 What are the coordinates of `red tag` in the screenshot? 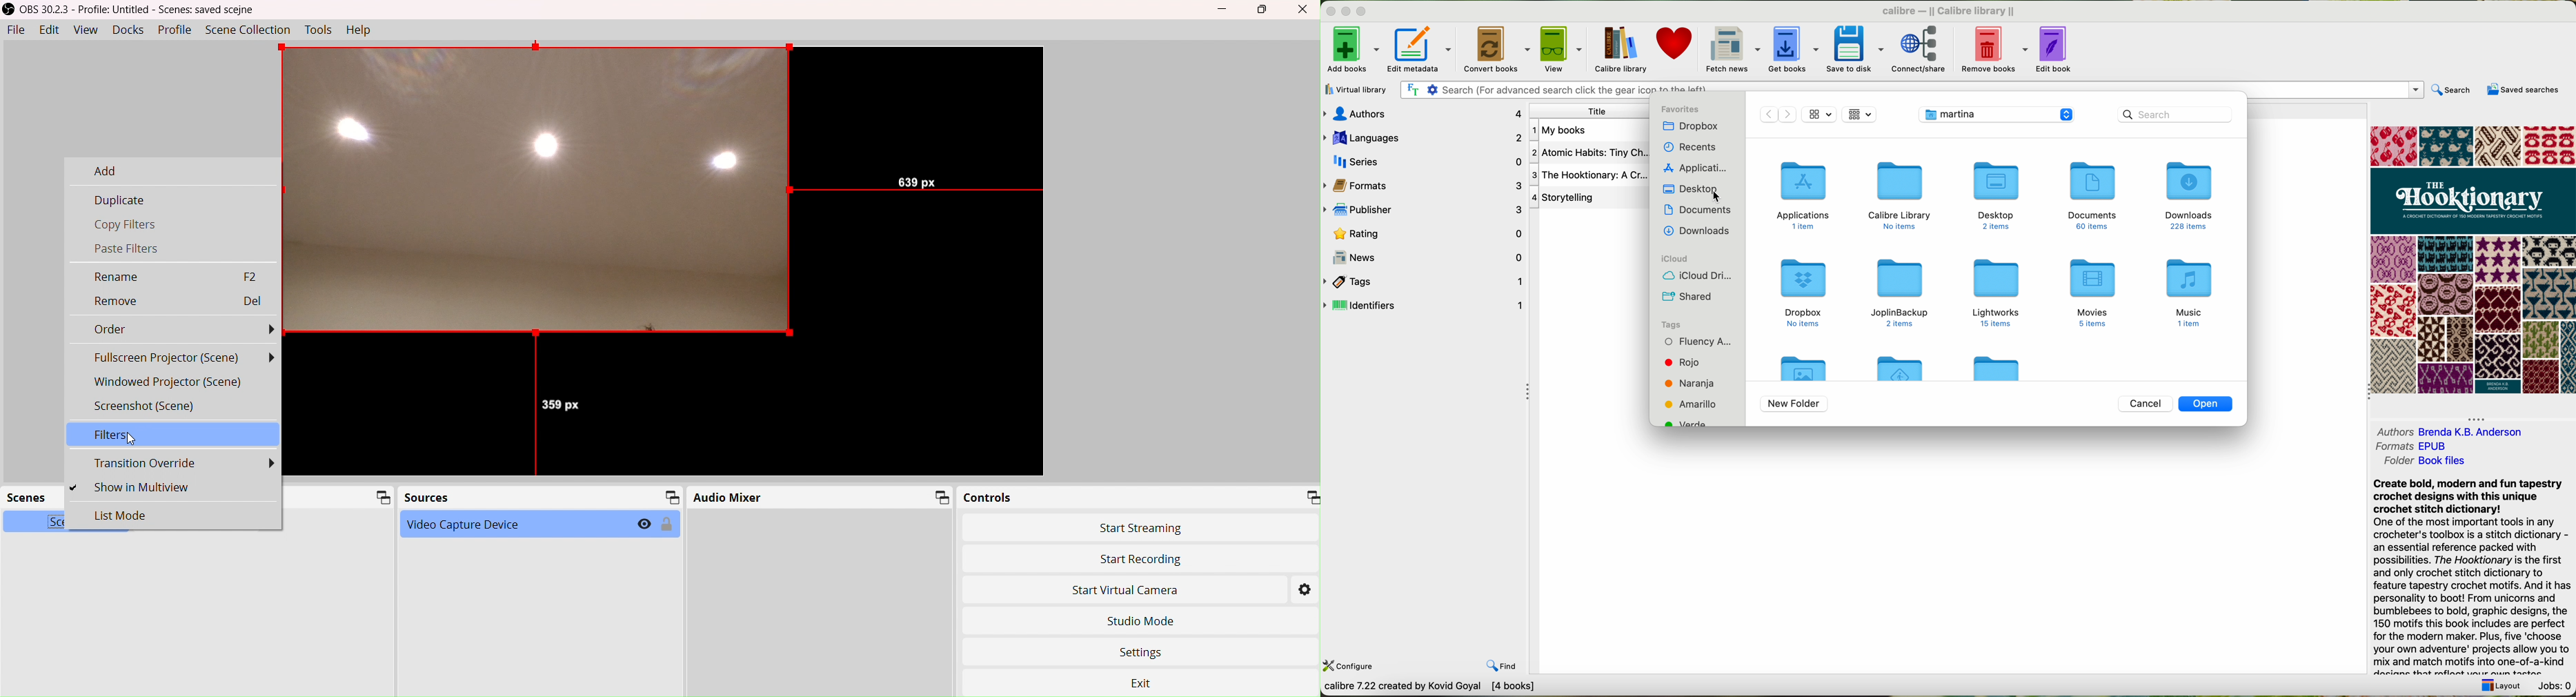 It's located at (1682, 363).